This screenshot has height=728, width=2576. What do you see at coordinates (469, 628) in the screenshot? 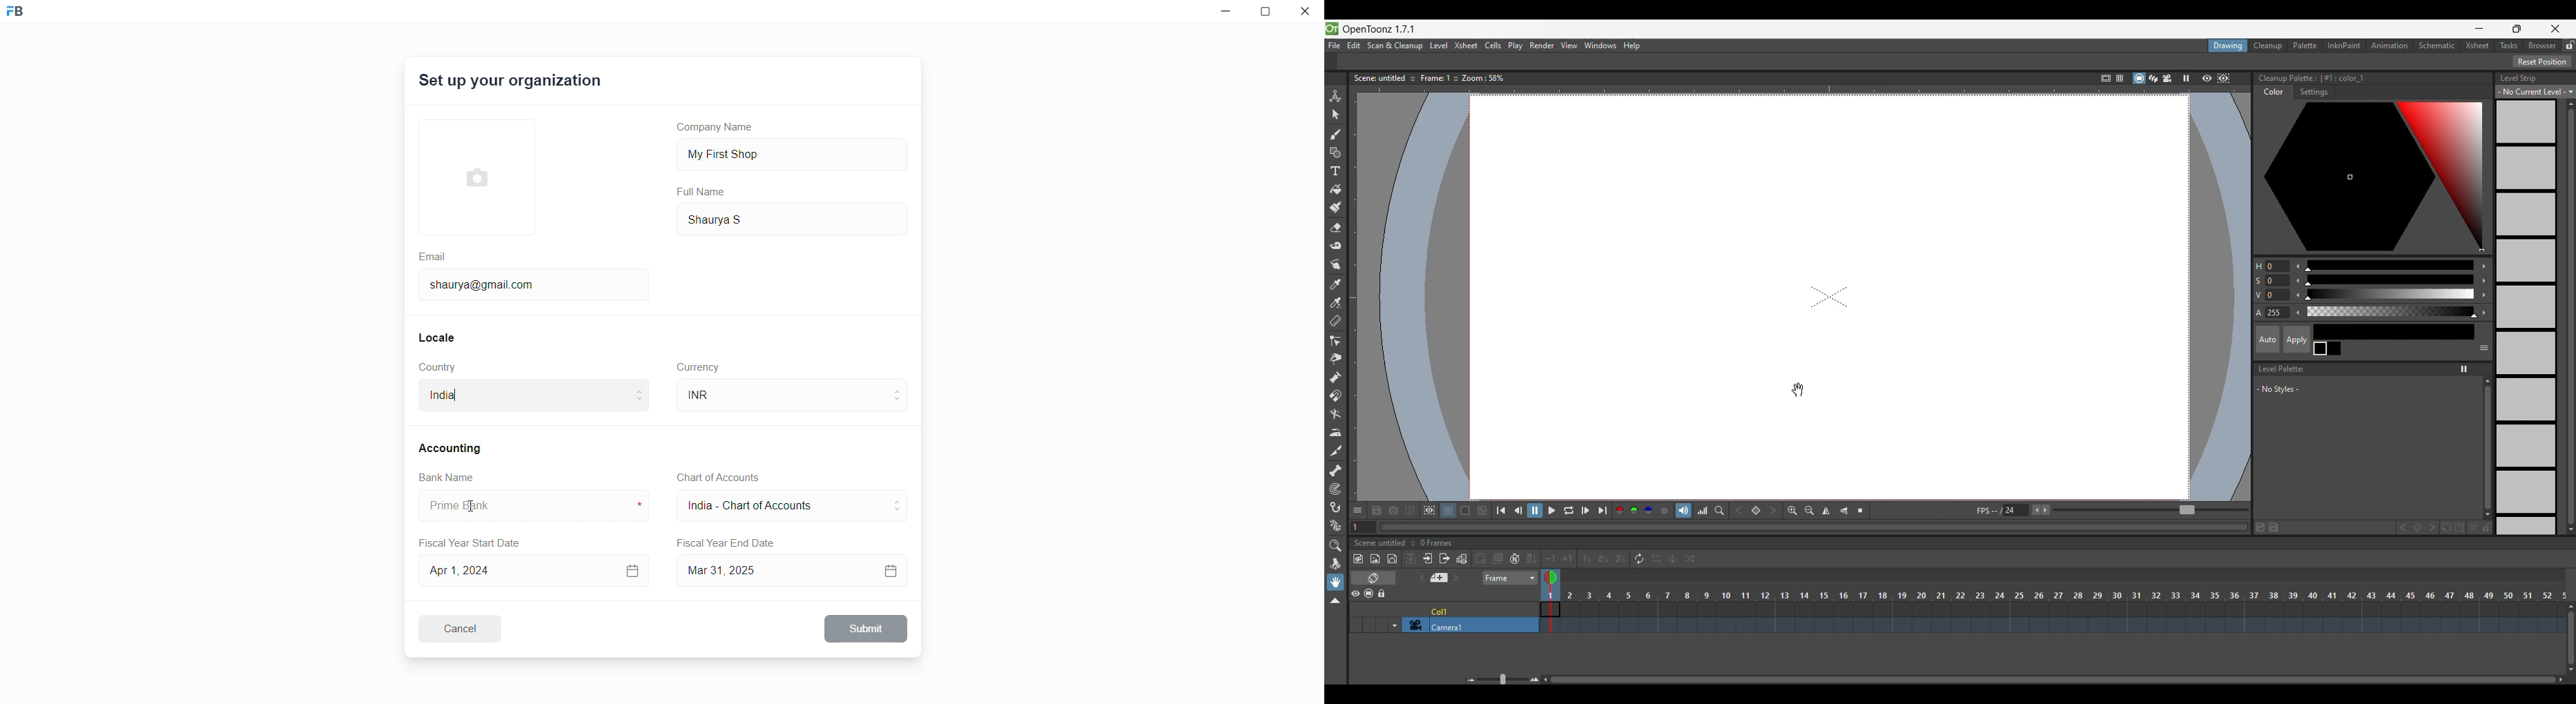
I see `Cancel ` at bounding box center [469, 628].